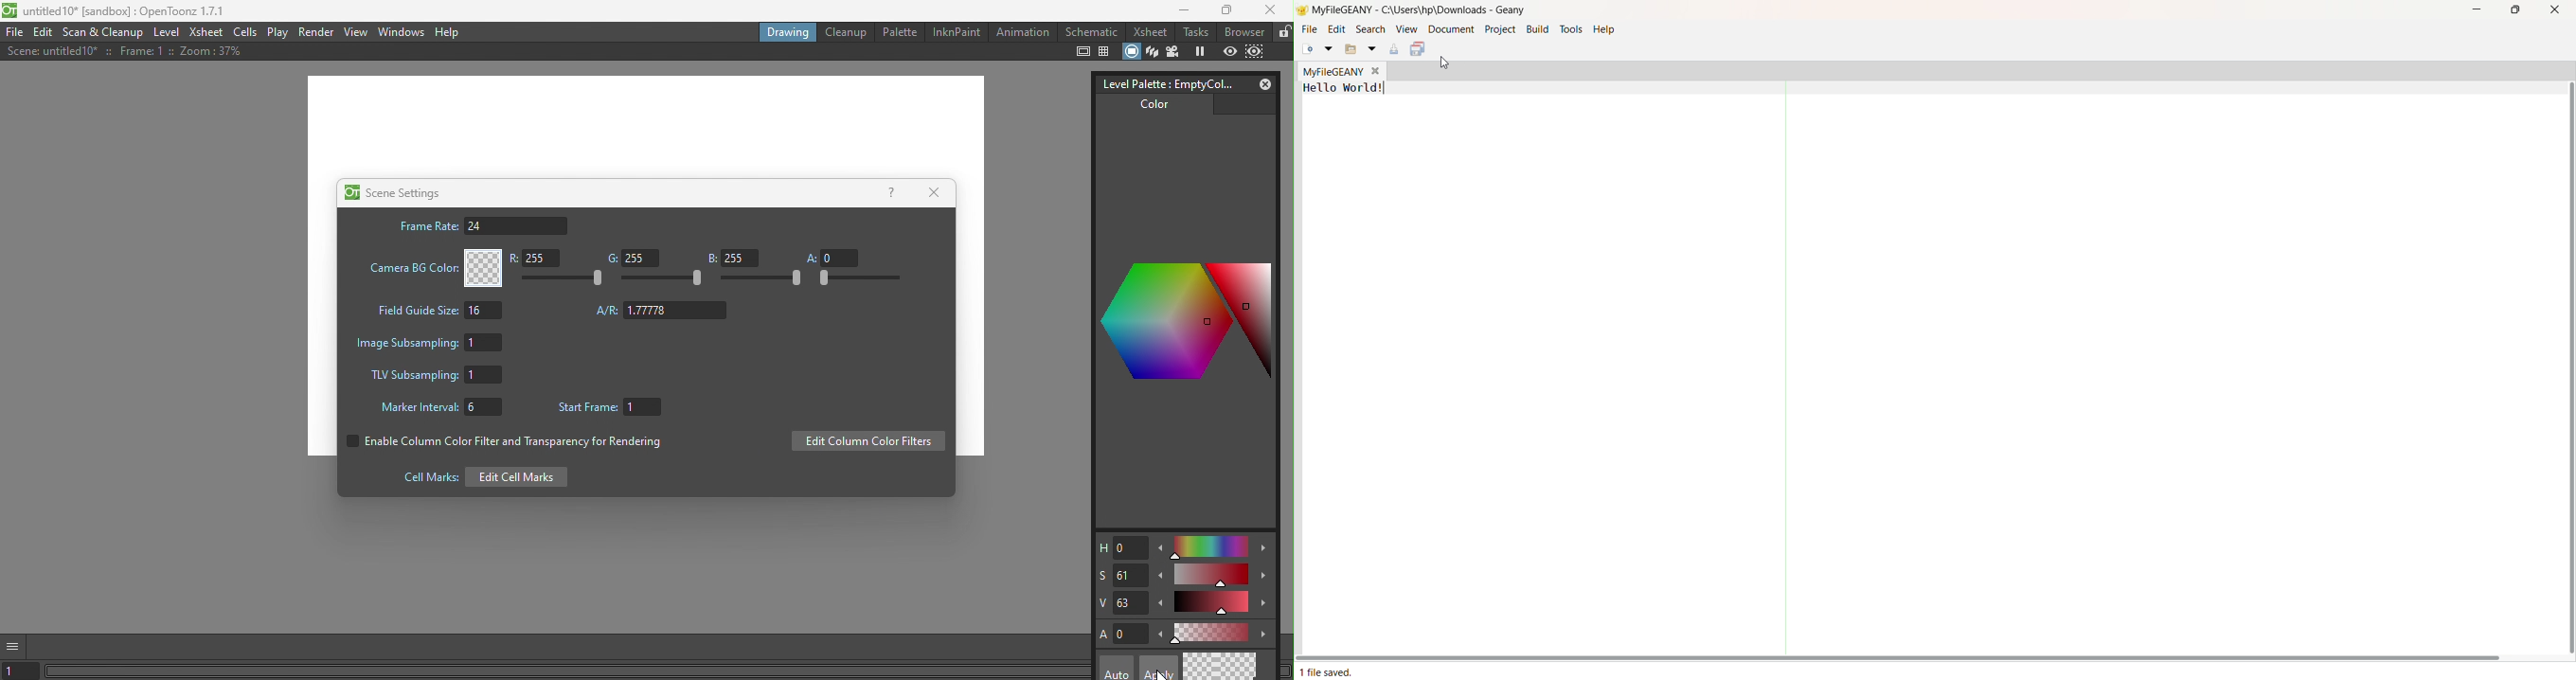  I want to click on Decrease, so click(1160, 636).